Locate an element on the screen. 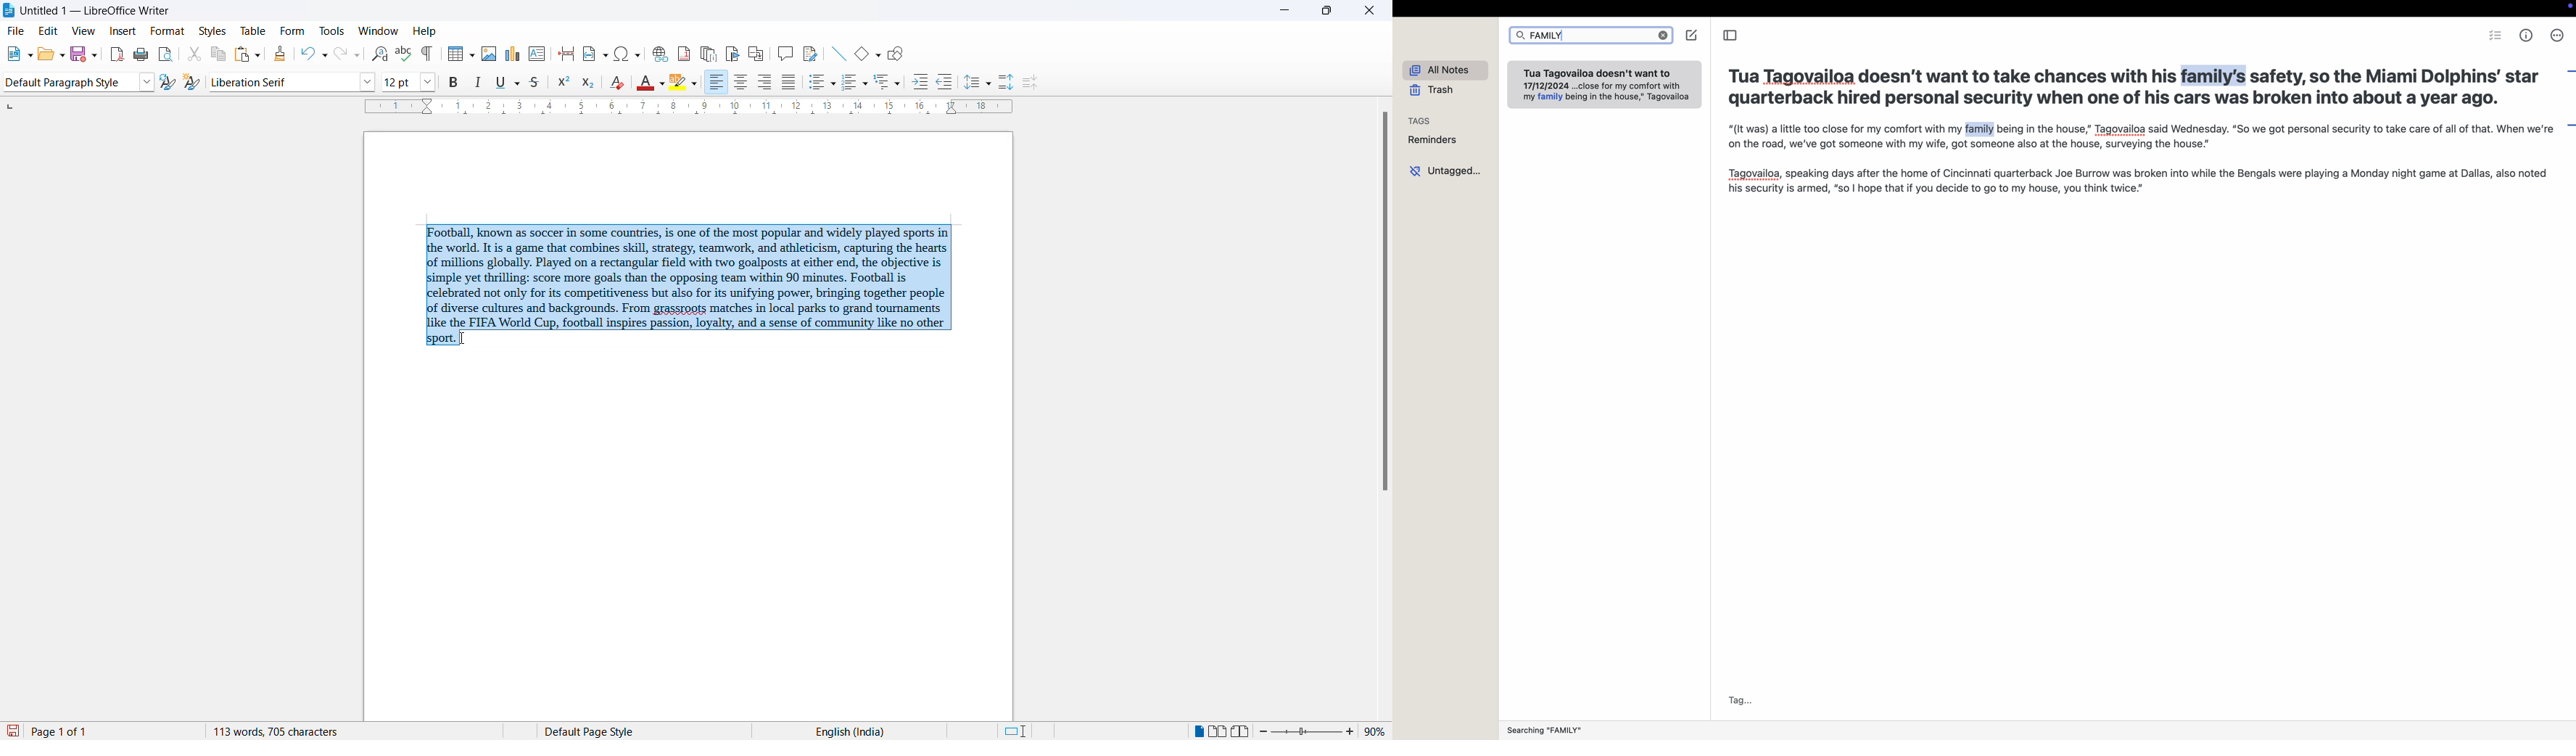 The width and height of the screenshot is (2576, 756). insert hyperlink is located at coordinates (660, 55).